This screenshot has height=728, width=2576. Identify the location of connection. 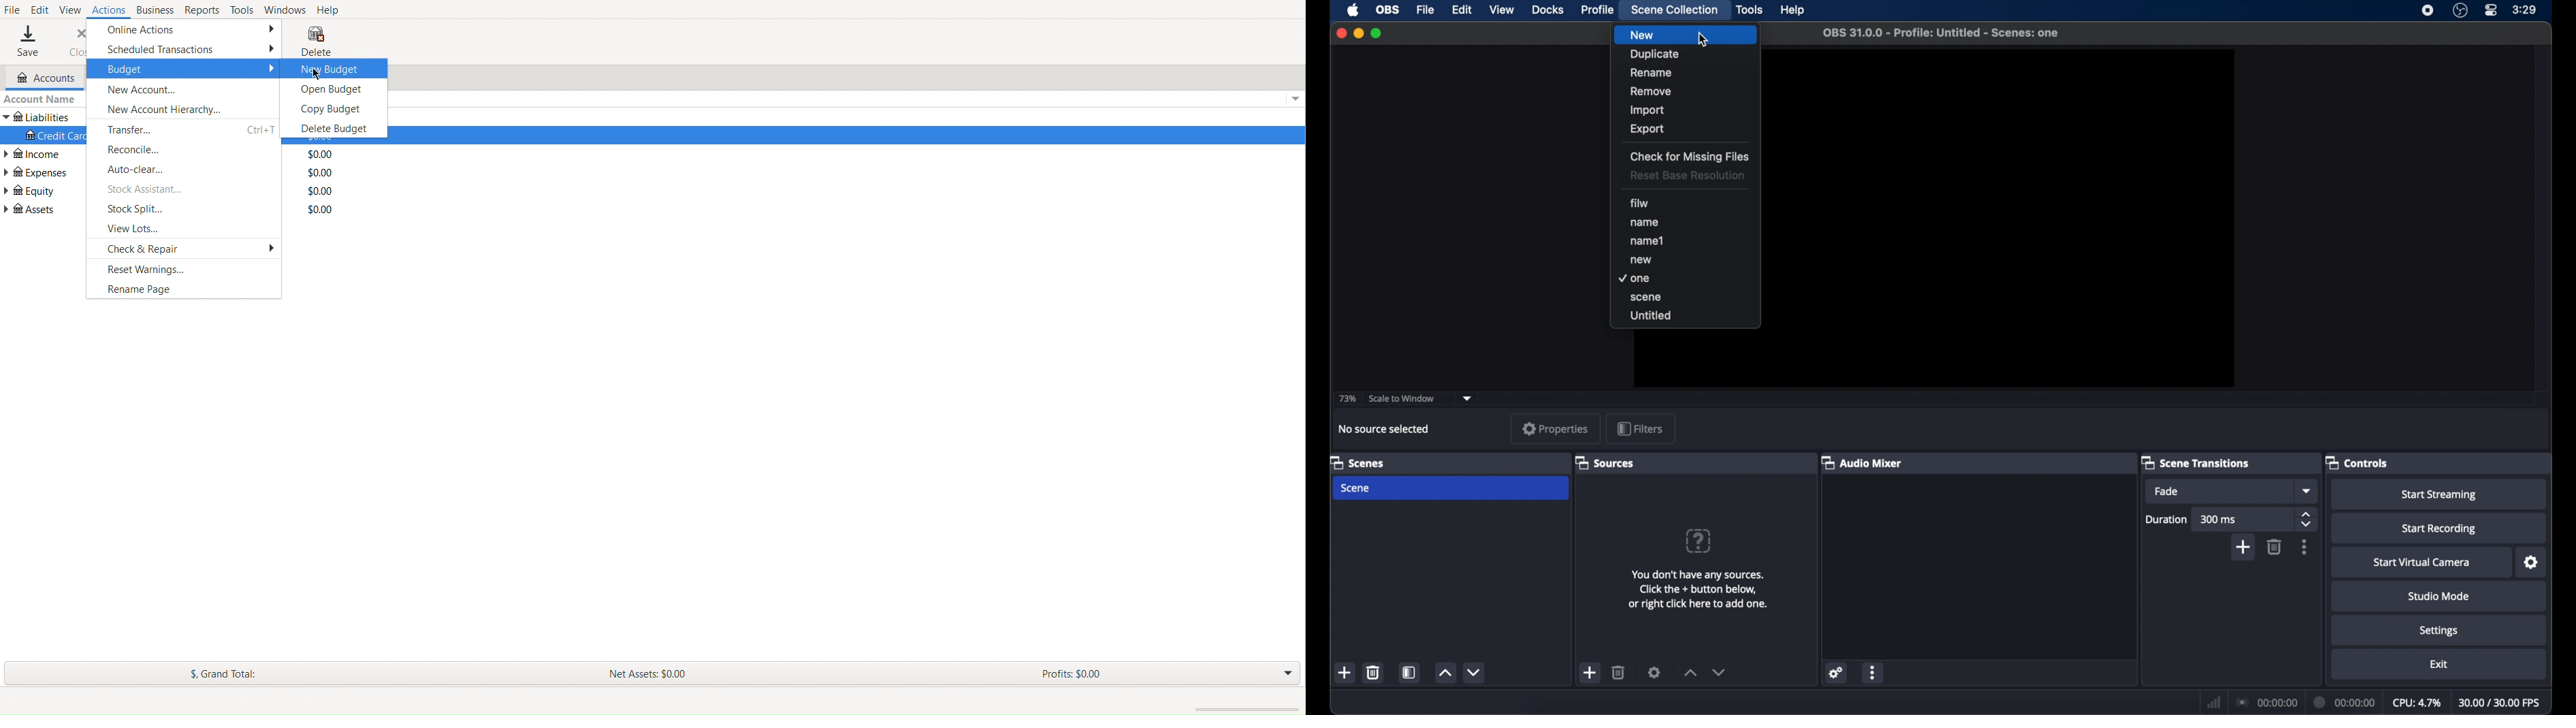
(2265, 702).